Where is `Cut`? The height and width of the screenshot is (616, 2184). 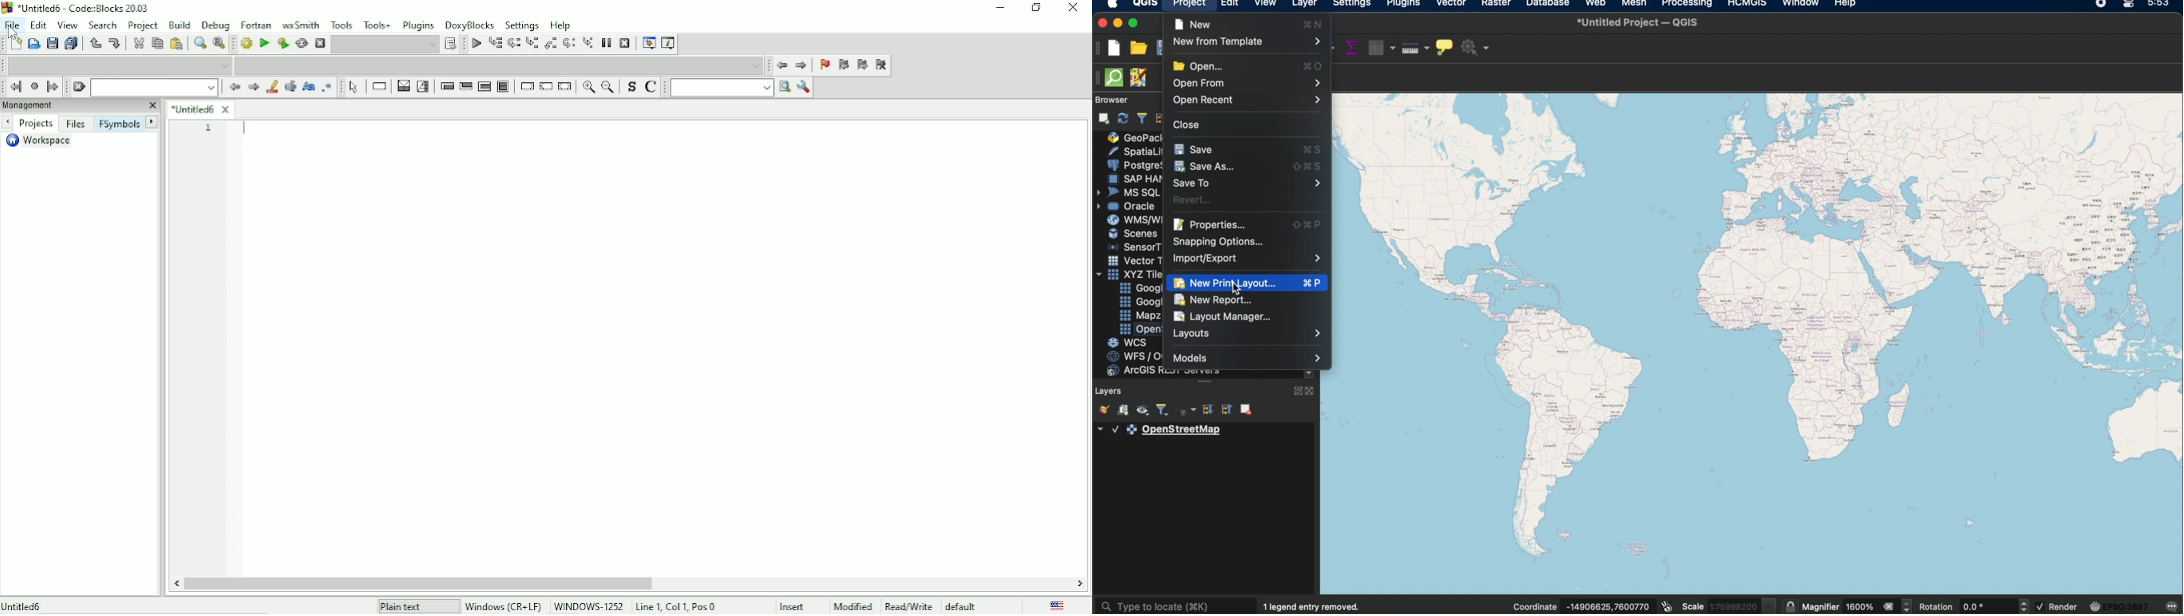
Cut is located at coordinates (138, 43).